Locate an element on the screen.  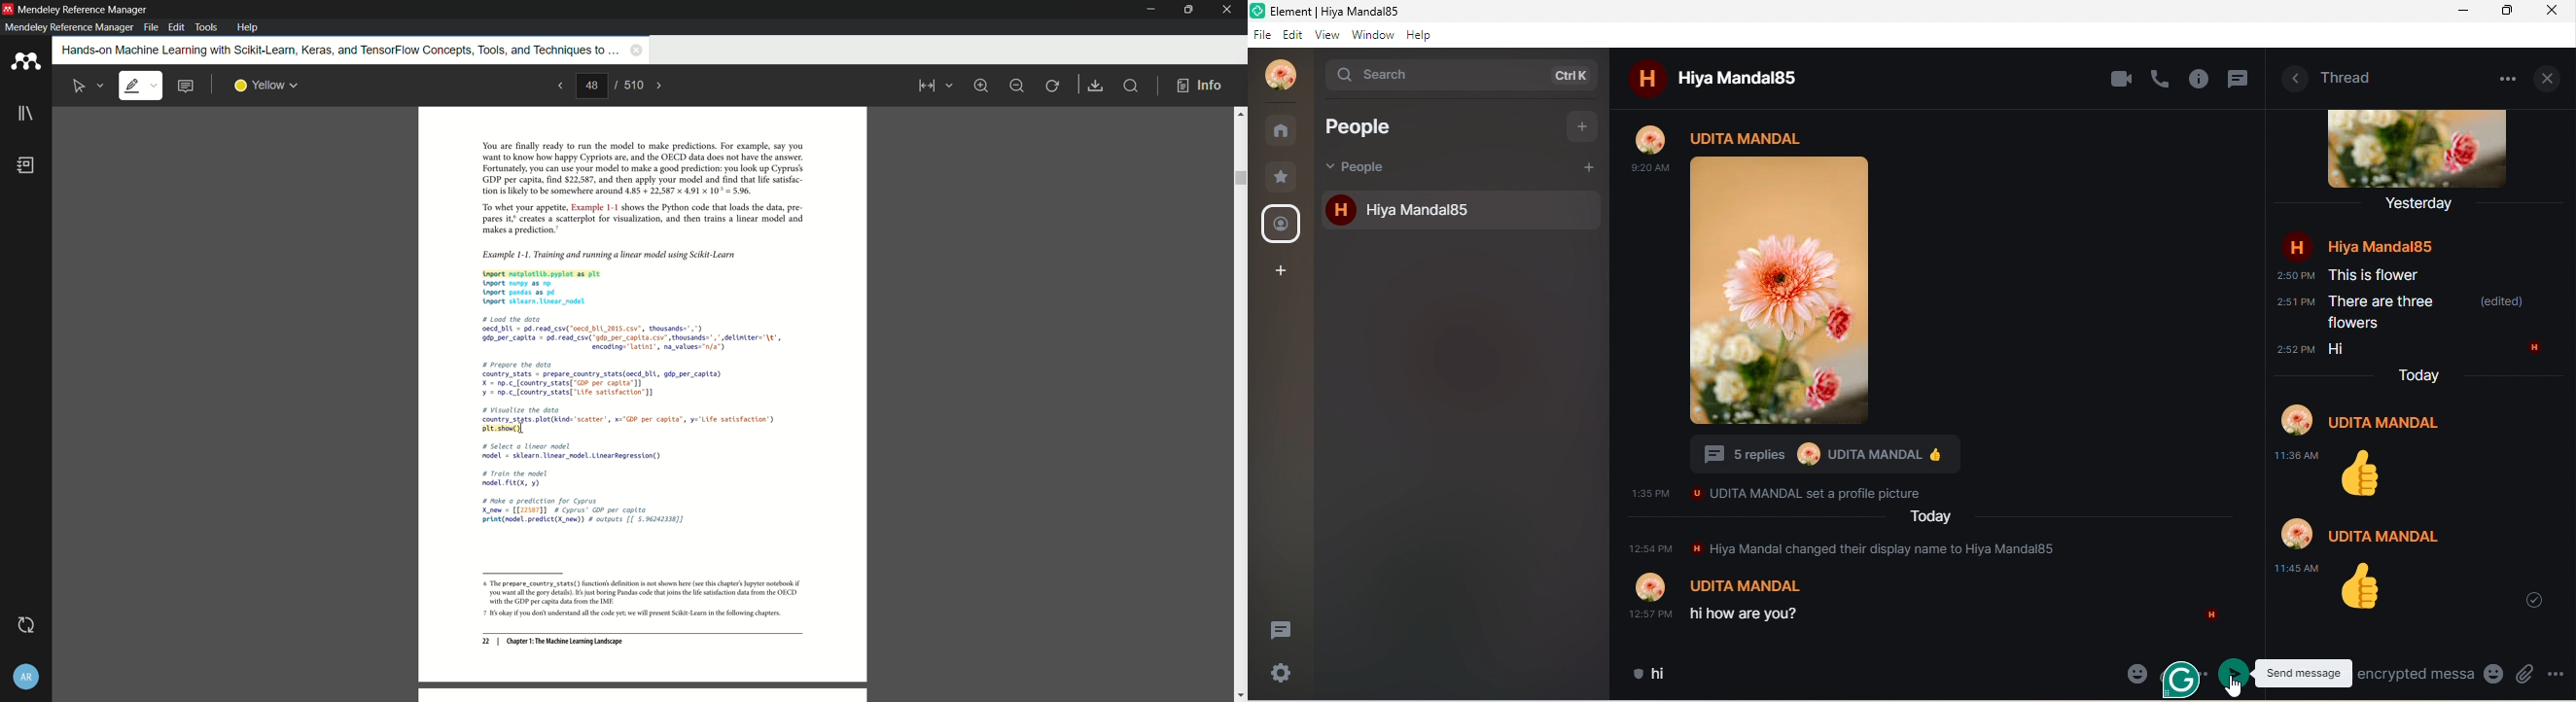
file menu is located at coordinates (151, 27).